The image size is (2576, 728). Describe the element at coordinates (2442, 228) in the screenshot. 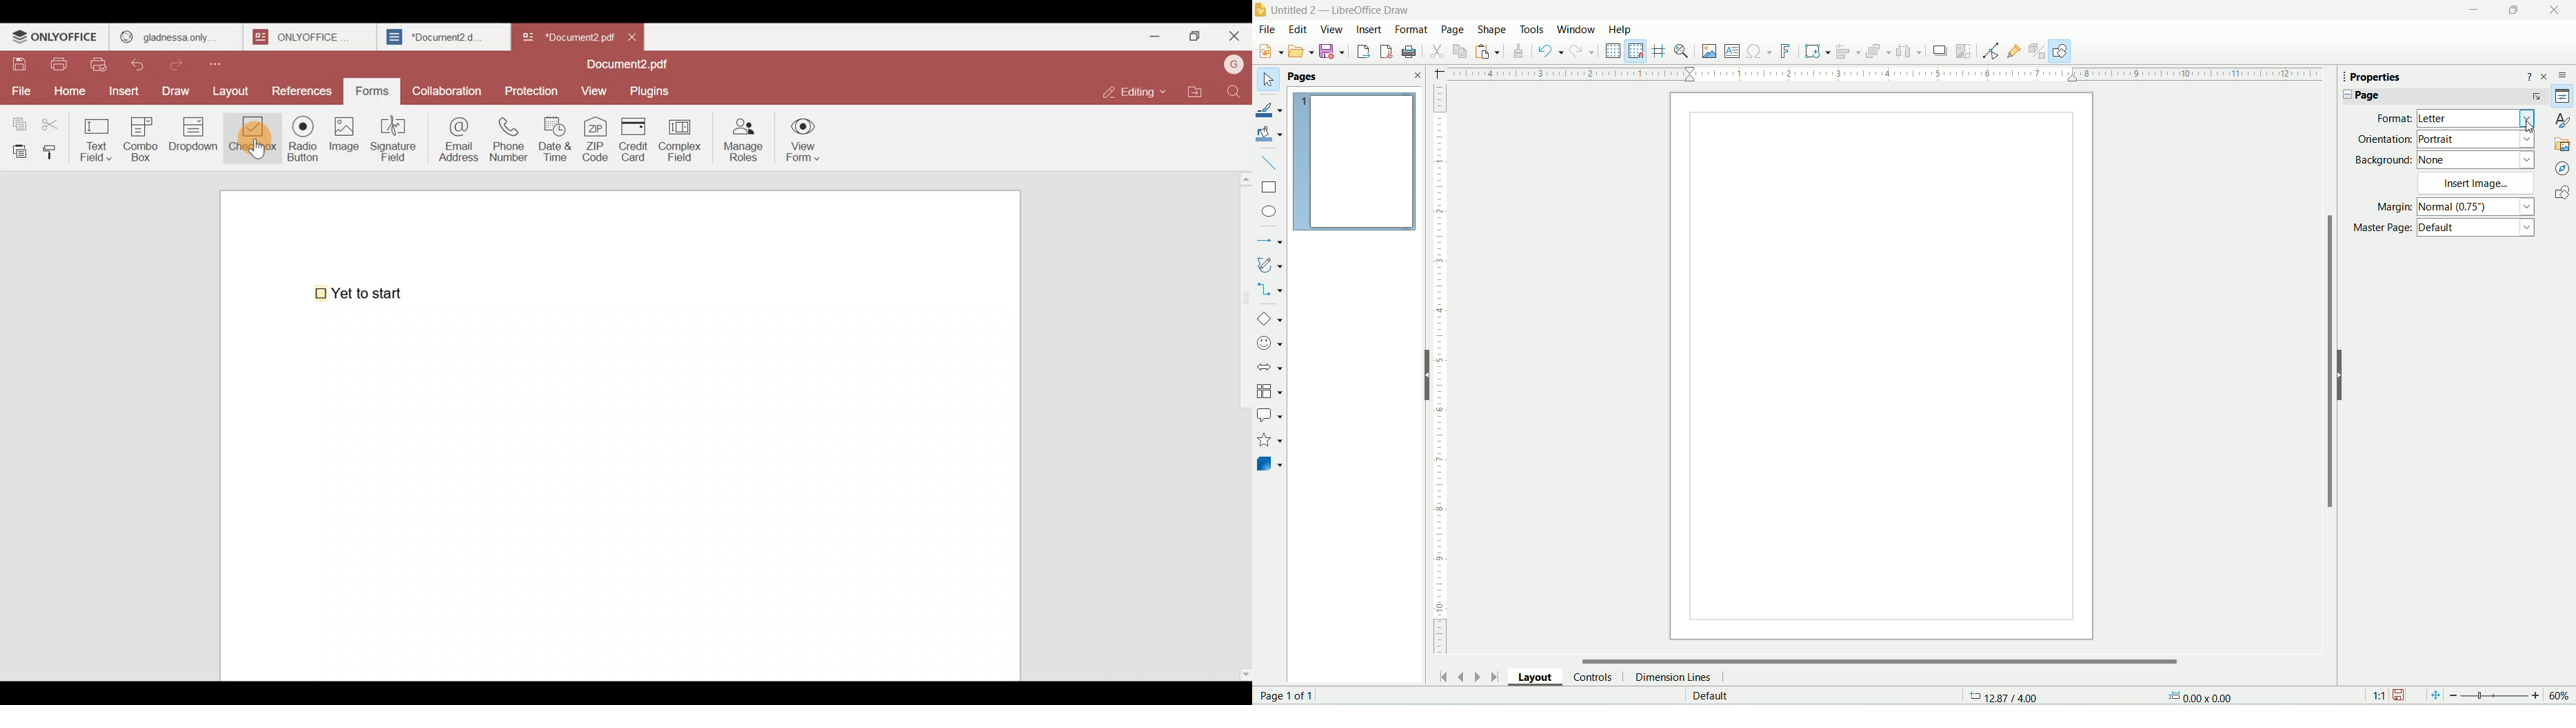

I see `master page` at that location.